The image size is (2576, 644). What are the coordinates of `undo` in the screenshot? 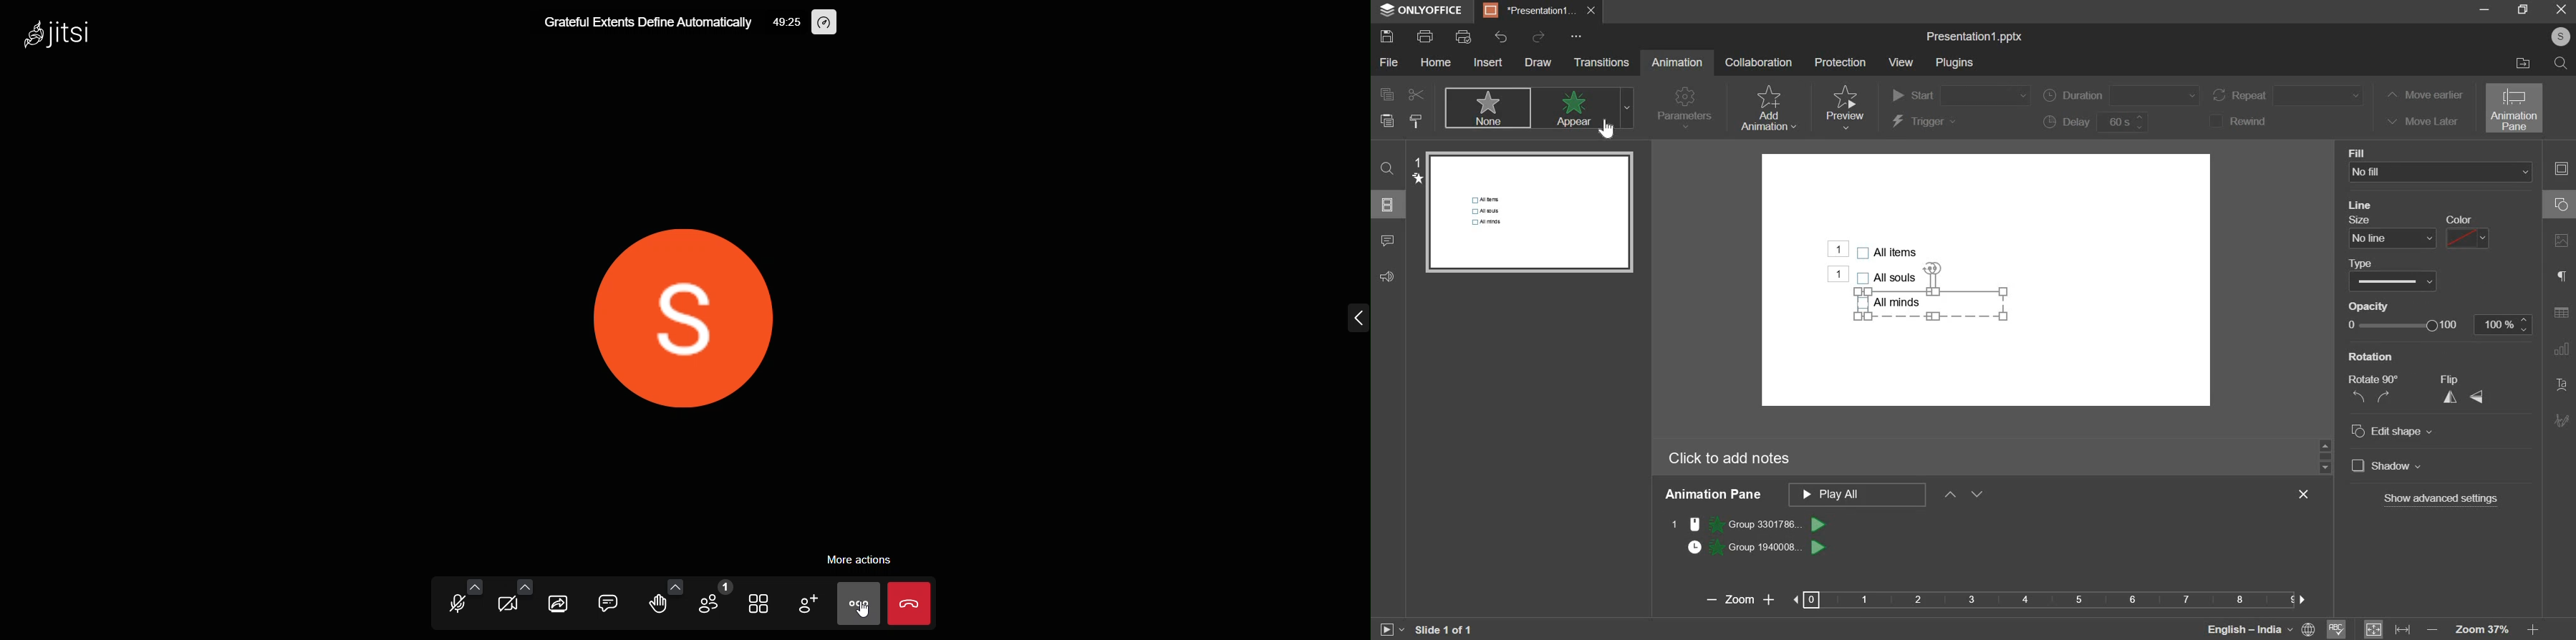 It's located at (1501, 37).